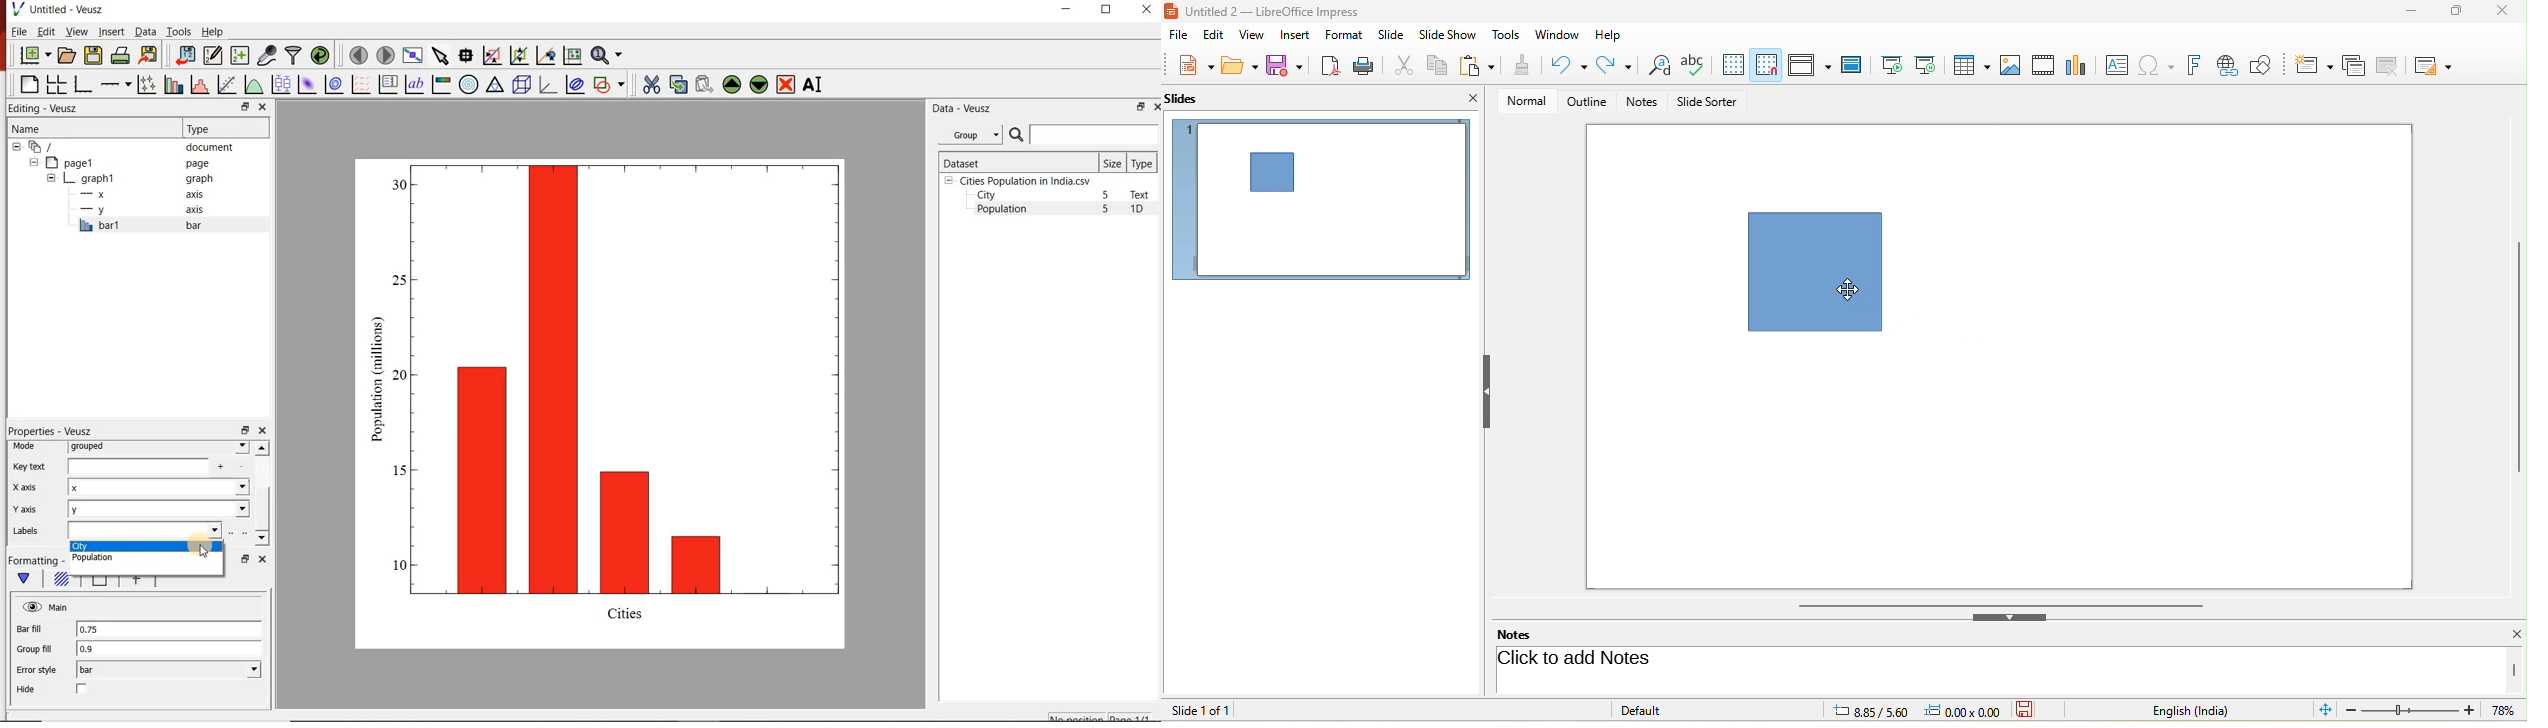  Describe the element at coordinates (2032, 710) in the screenshot. I see `save` at that location.